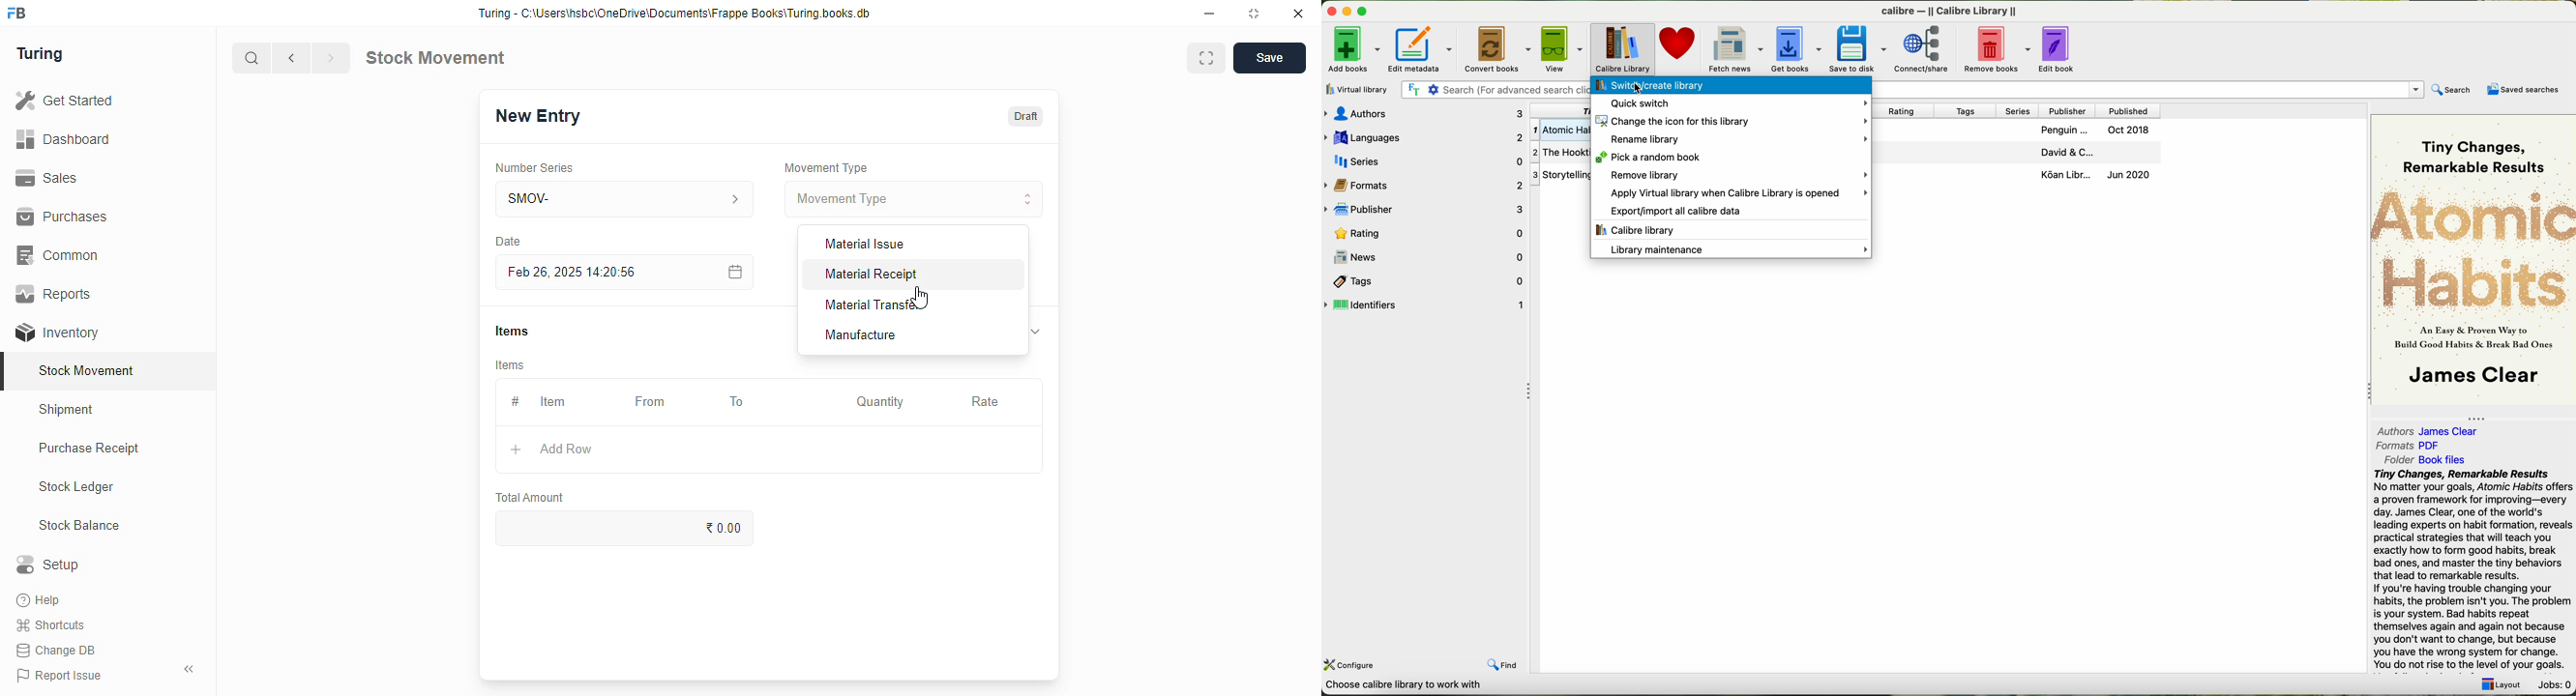  Describe the element at coordinates (1732, 193) in the screenshot. I see `apply virtual library` at that location.